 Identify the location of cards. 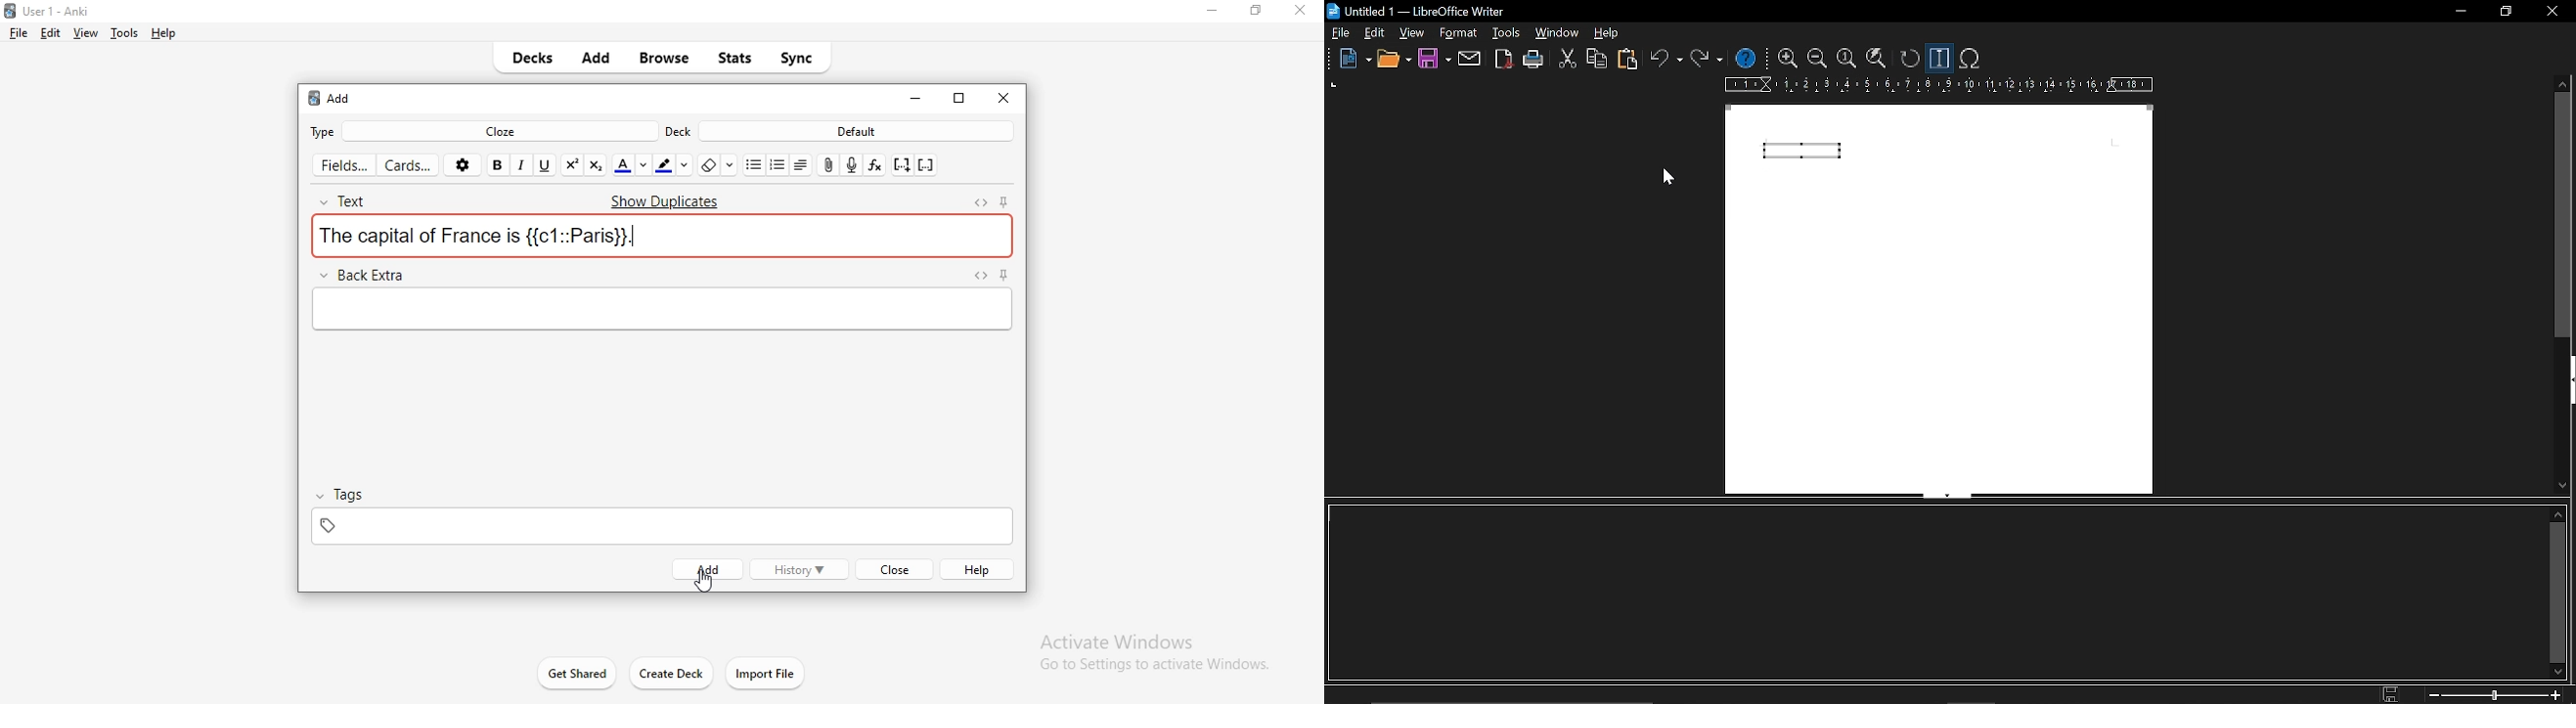
(411, 166).